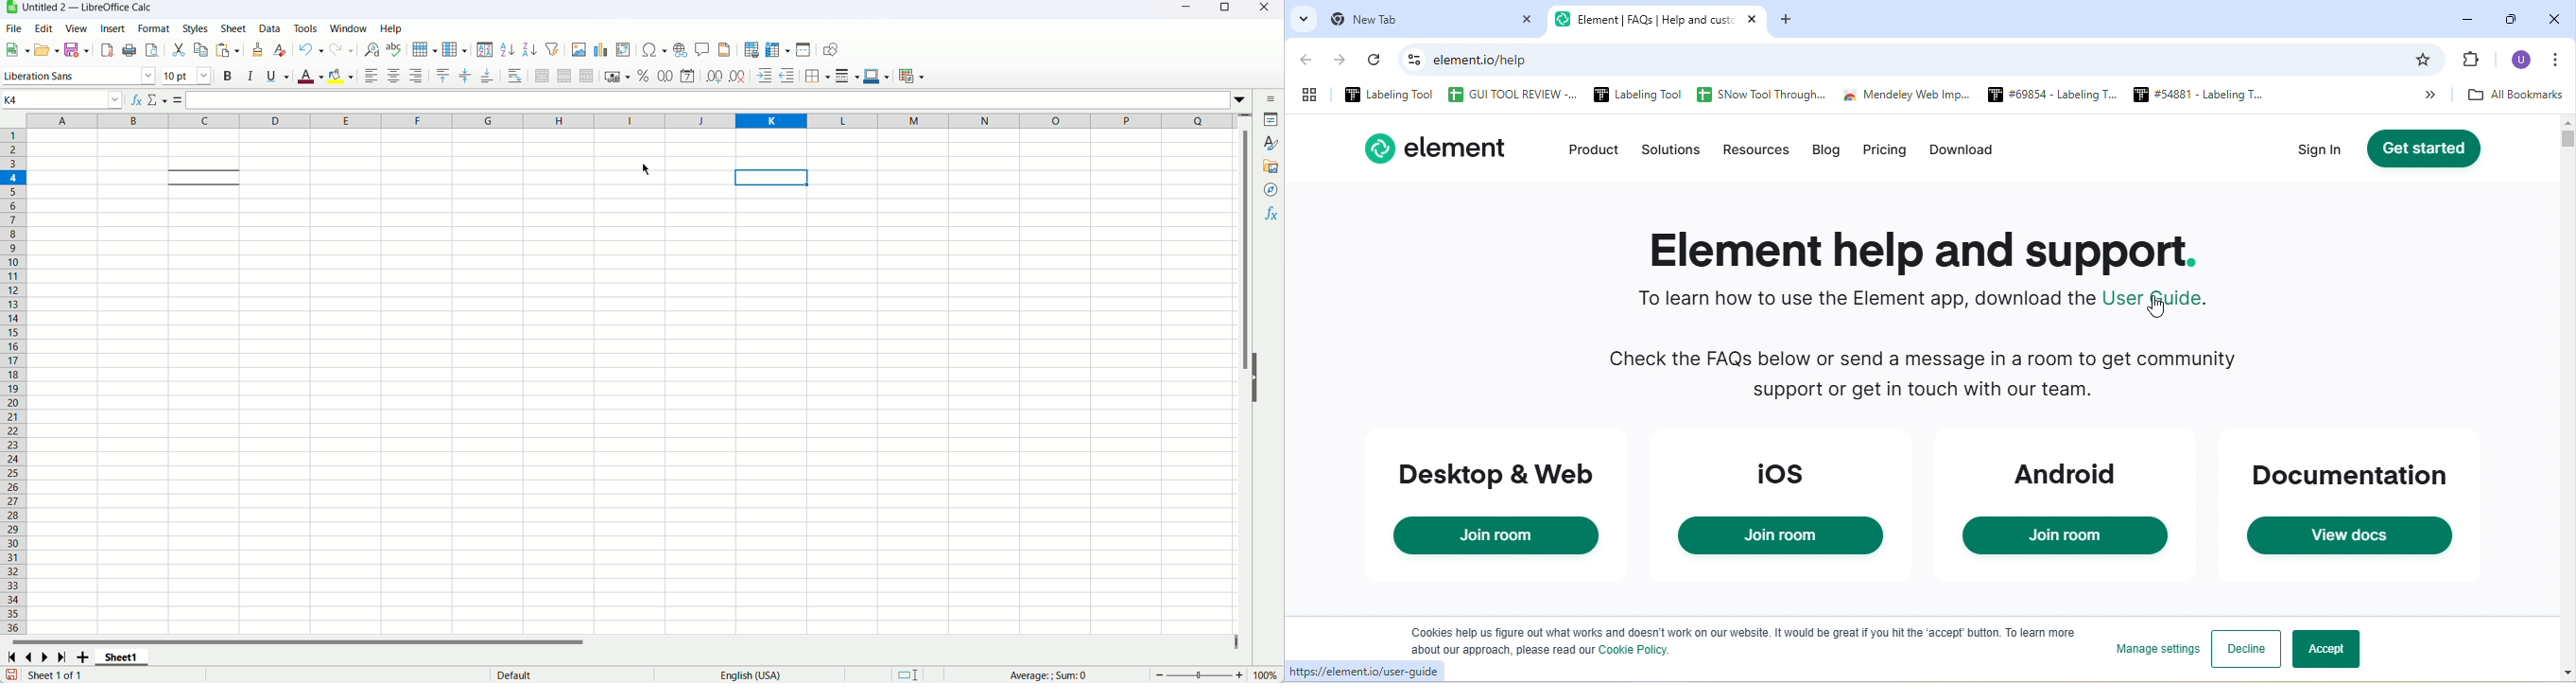  Describe the element at coordinates (1948, 375) in the screenshot. I see `Check the FAQs below or send a message in a room to get community
support or get in touch with our team.` at that location.